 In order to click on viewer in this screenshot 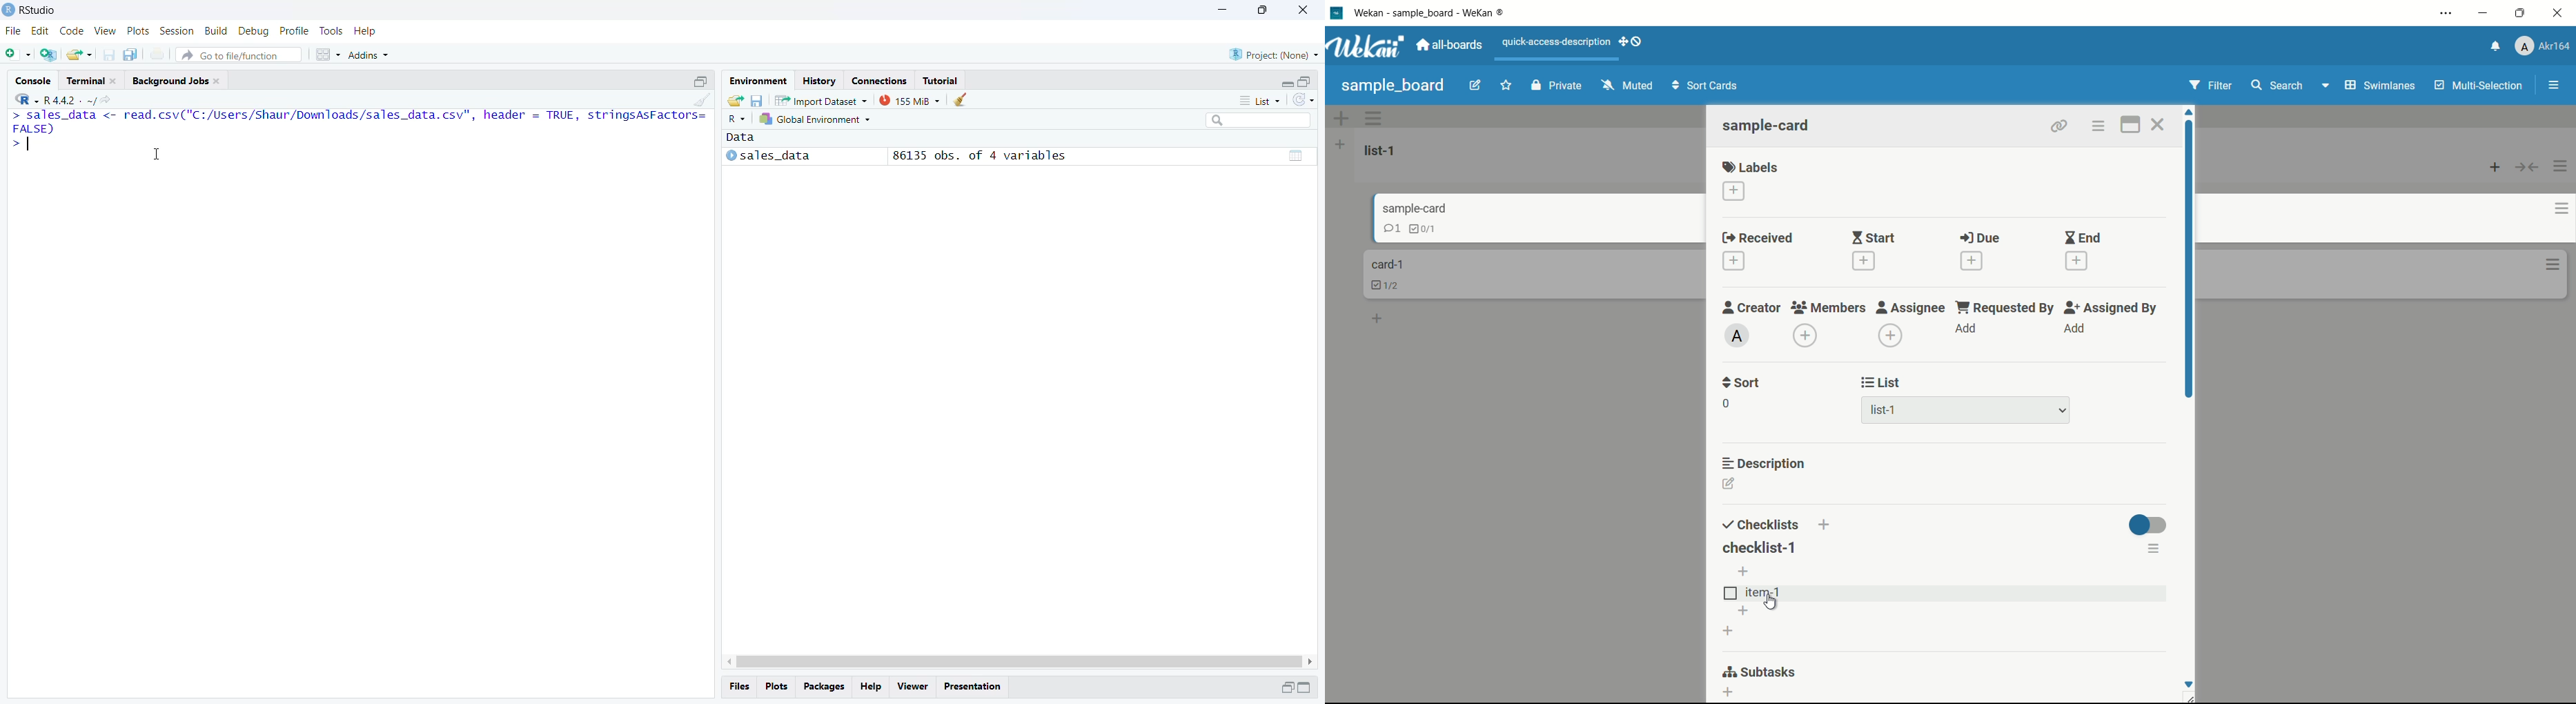, I will do `click(914, 685)`.